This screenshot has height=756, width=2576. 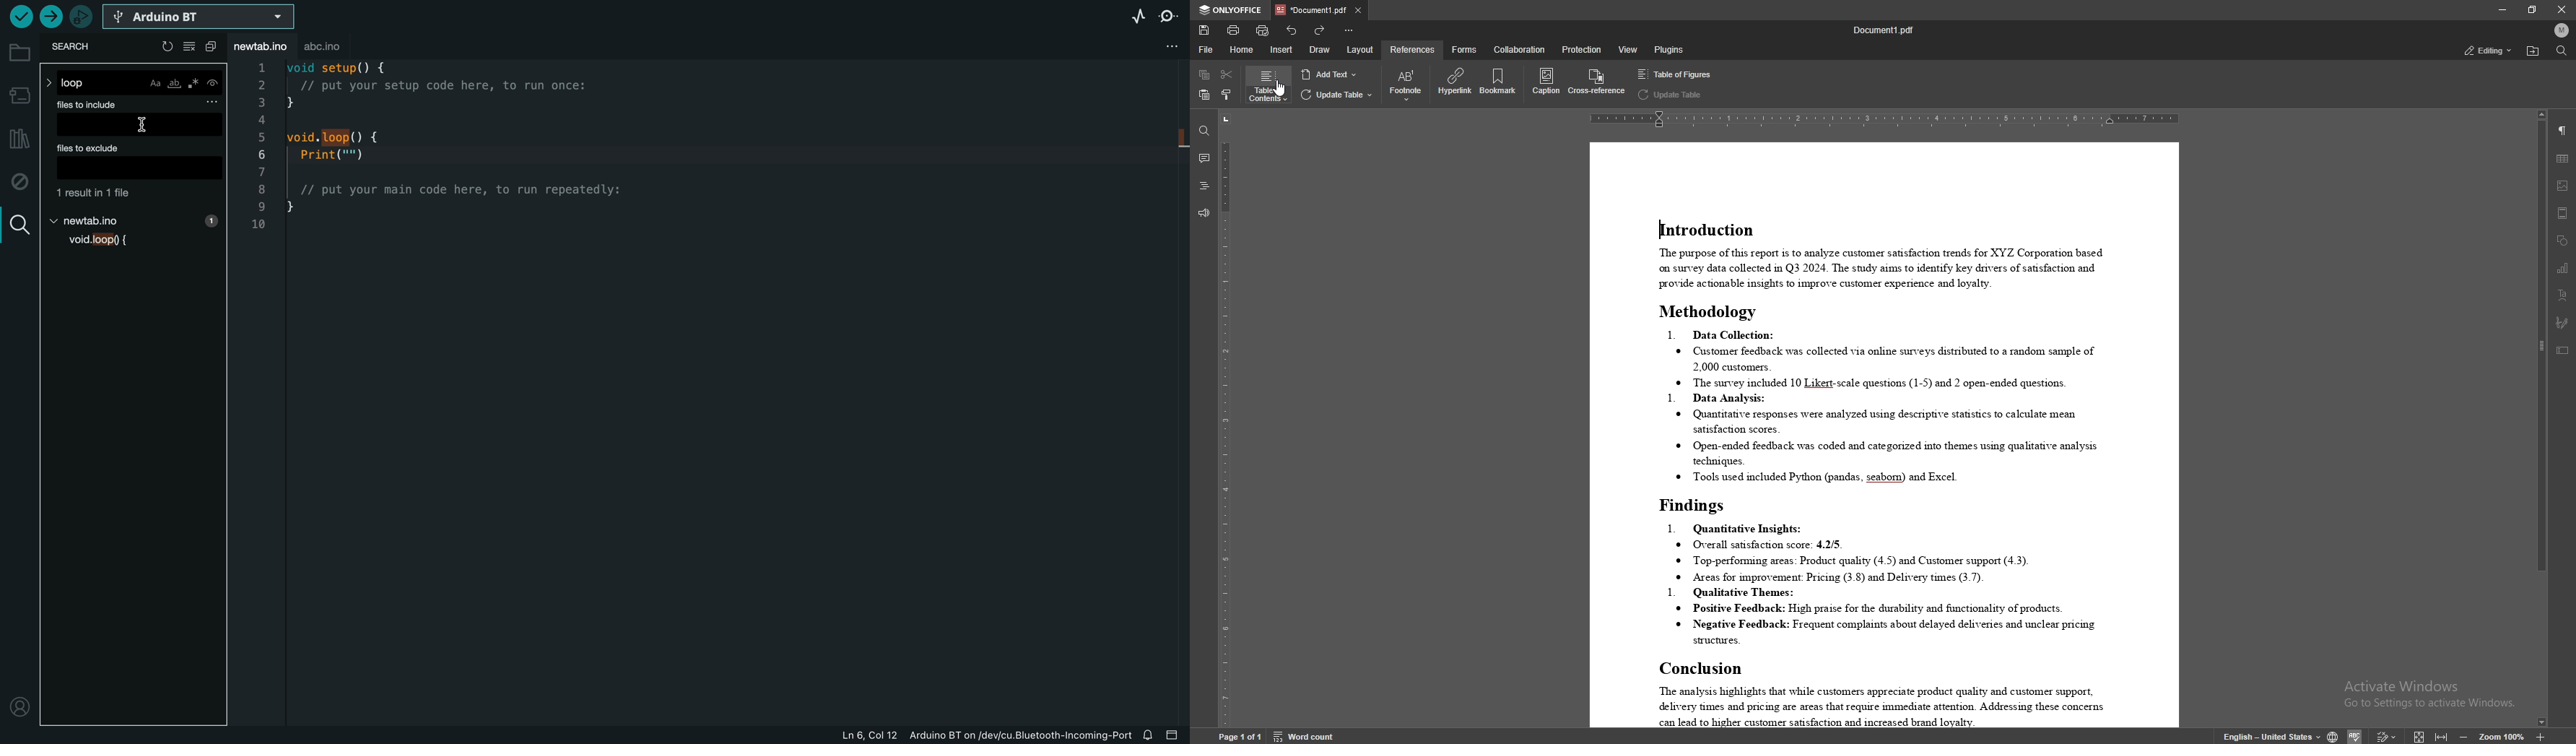 What do you see at coordinates (1322, 30) in the screenshot?
I see `redo` at bounding box center [1322, 30].